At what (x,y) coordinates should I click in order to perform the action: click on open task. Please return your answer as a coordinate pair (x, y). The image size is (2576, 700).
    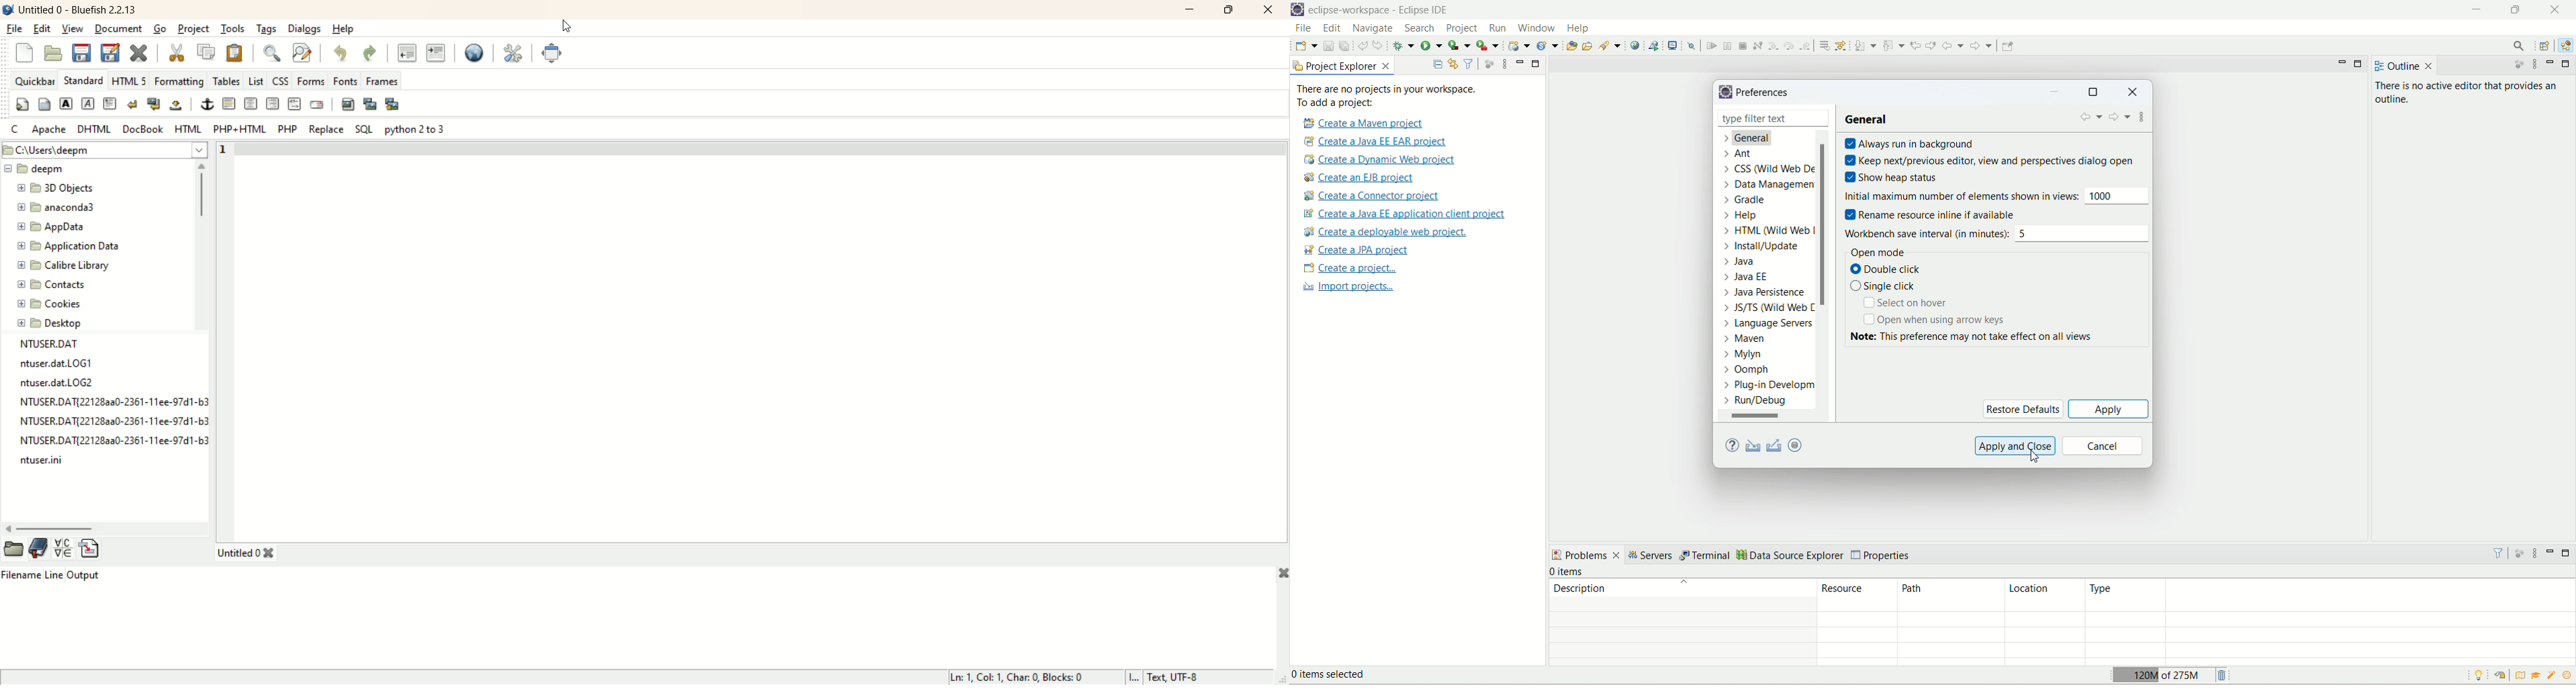
    Looking at the image, I should click on (1590, 47).